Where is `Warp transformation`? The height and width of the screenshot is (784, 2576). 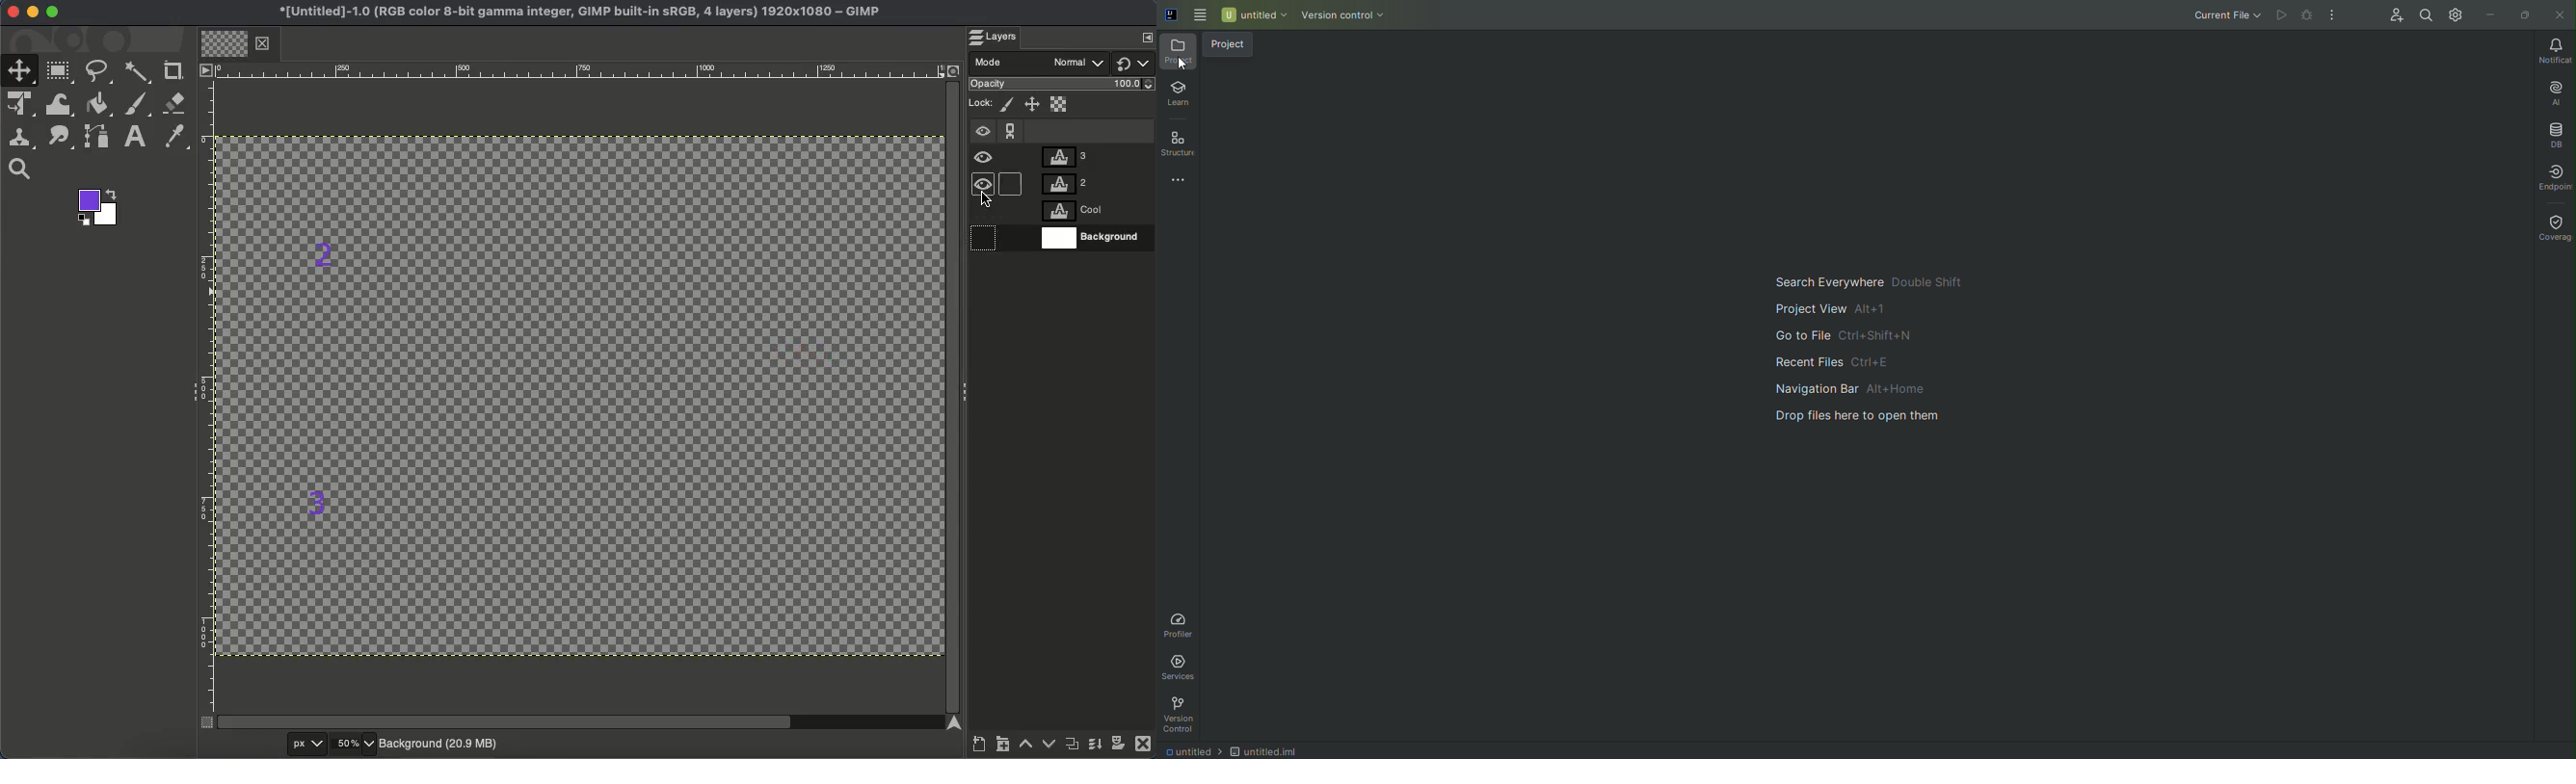 Warp transformation is located at coordinates (61, 106).